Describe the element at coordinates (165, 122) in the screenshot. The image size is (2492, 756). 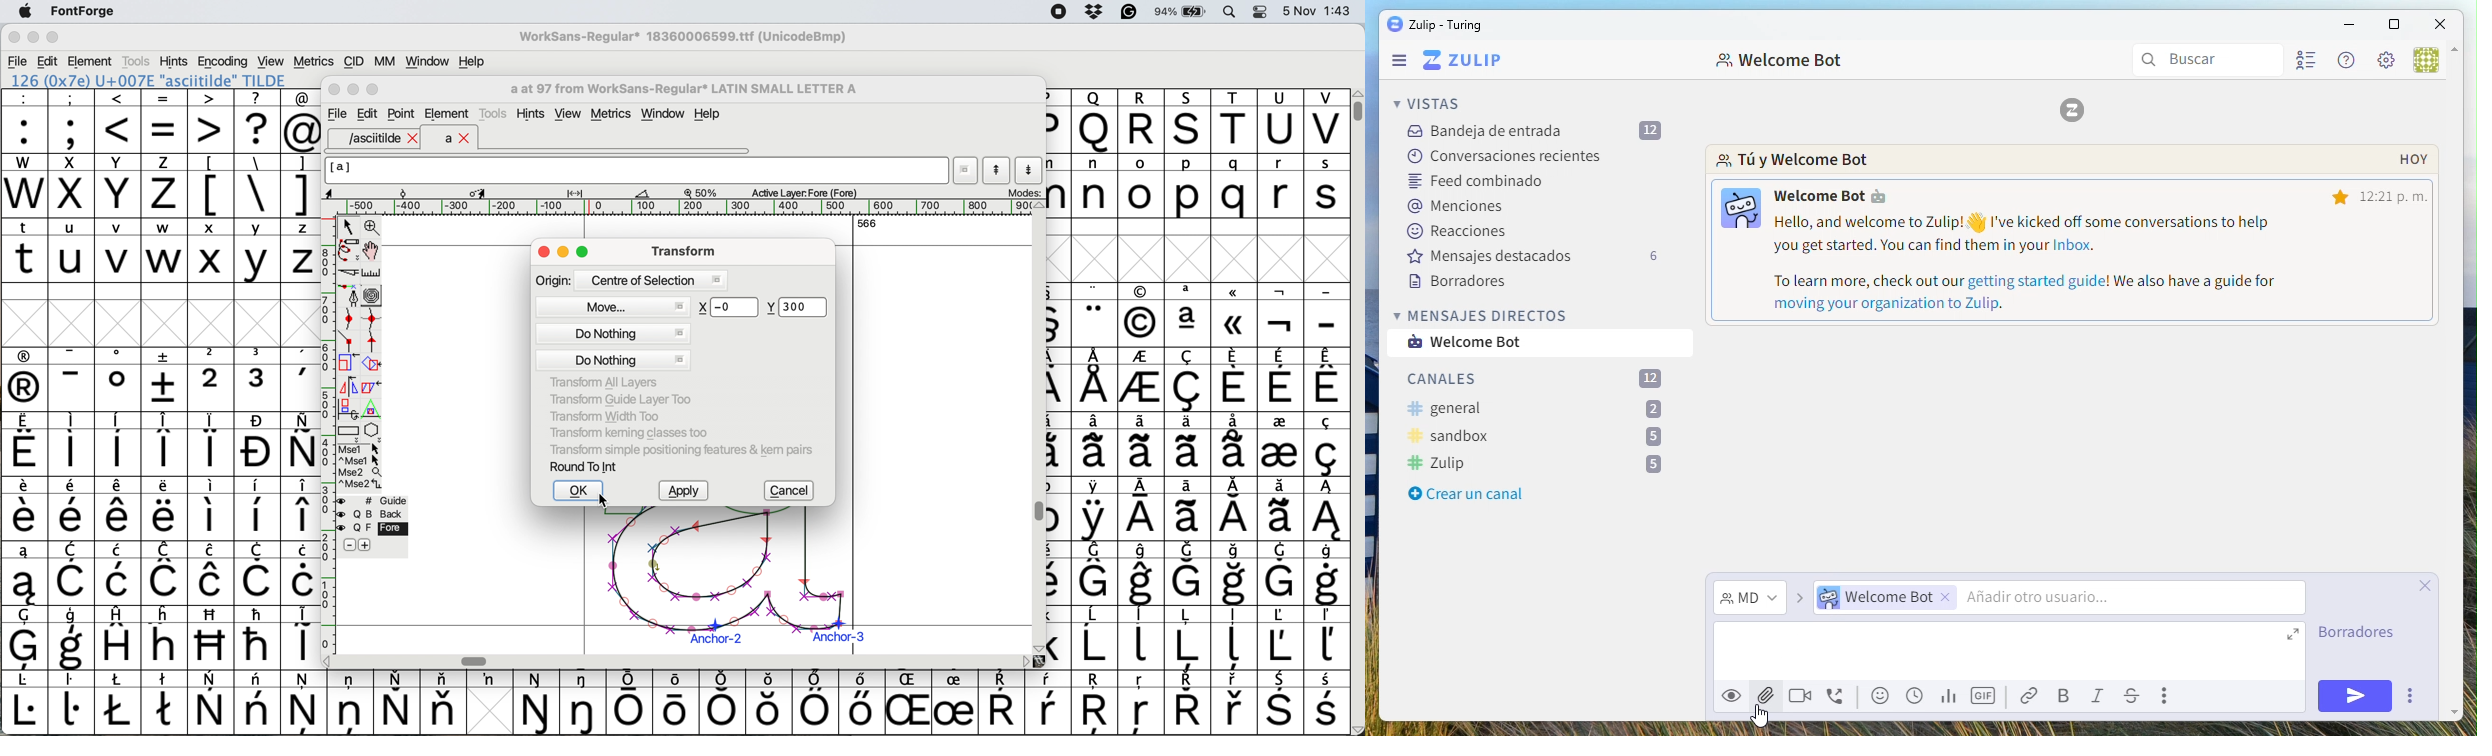
I see `=` at that location.